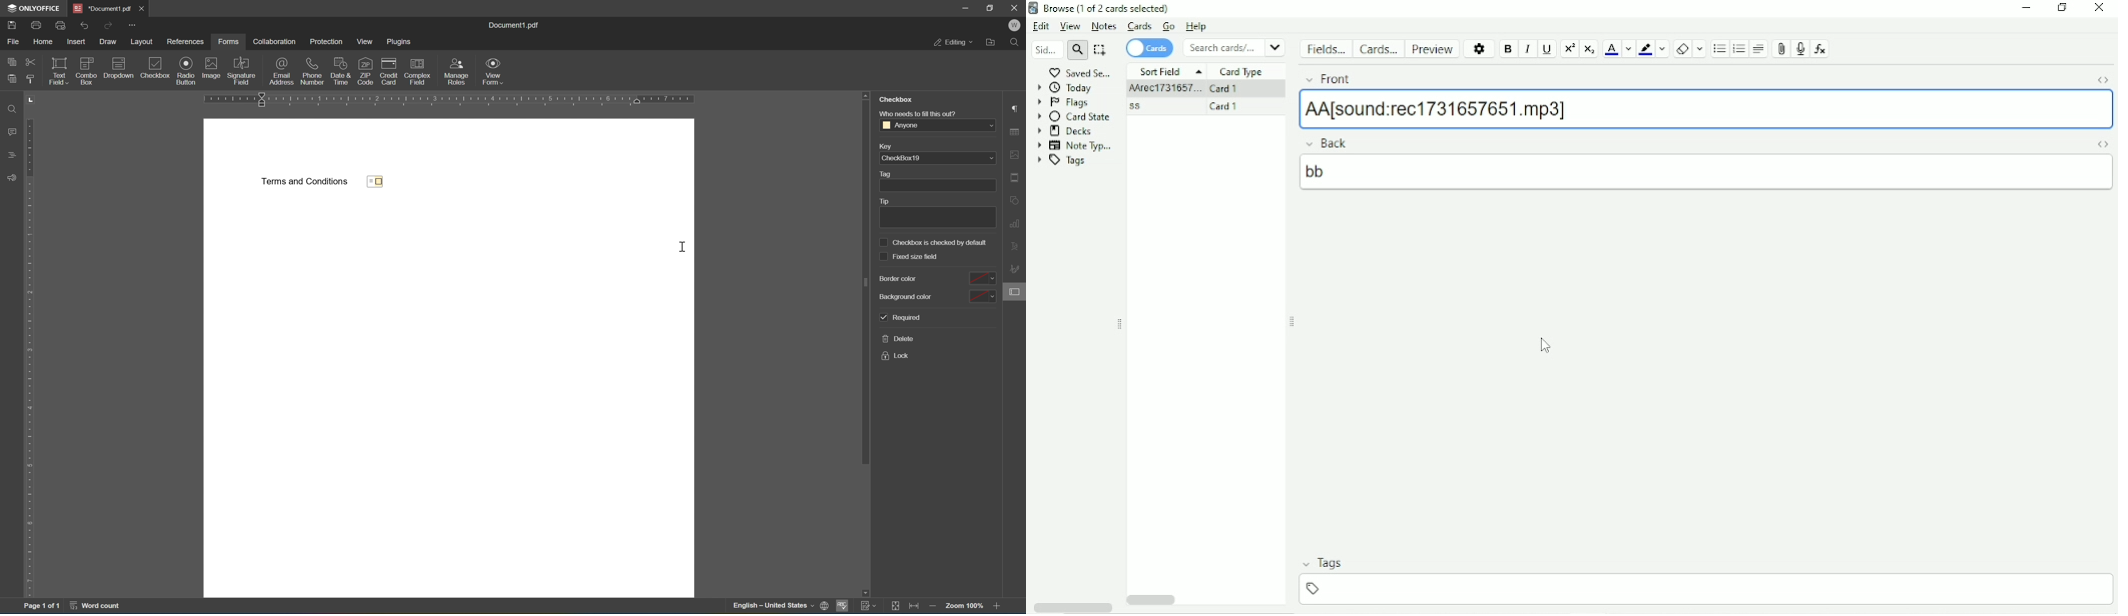 The height and width of the screenshot is (616, 2128). I want to click on find, so click(11, 108).